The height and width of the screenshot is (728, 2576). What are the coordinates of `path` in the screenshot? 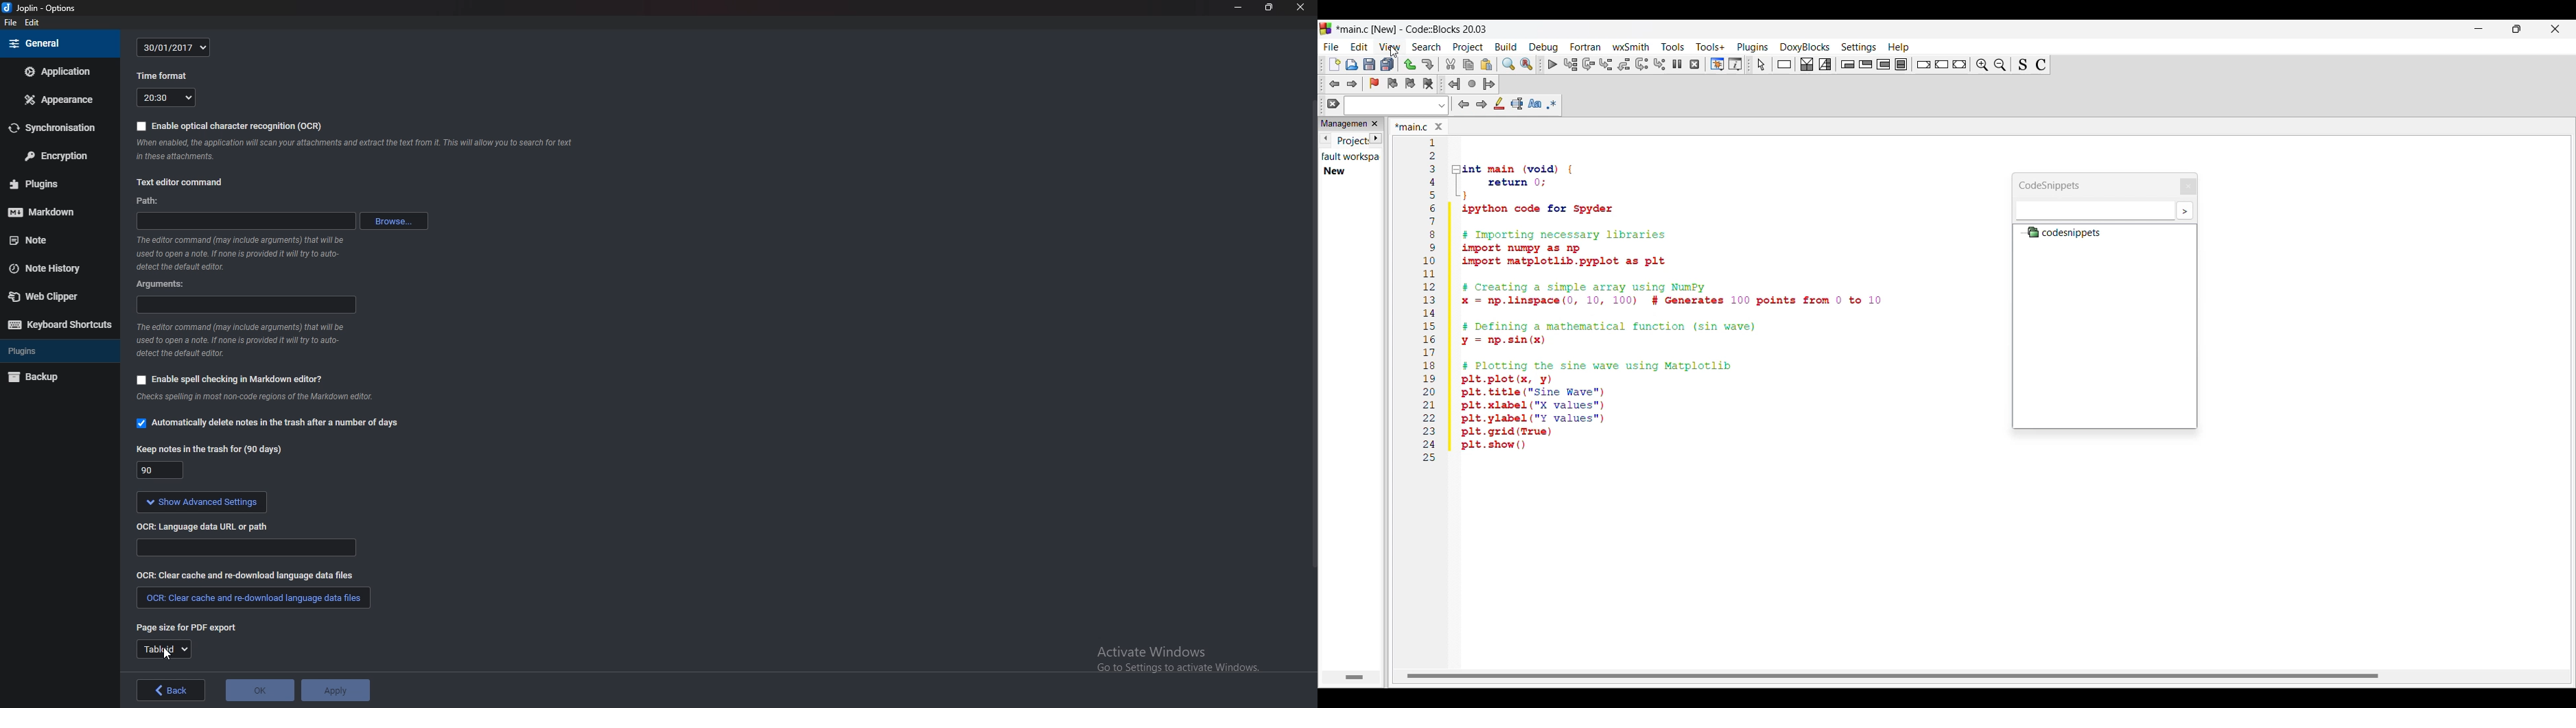 It's located at (152, 201).